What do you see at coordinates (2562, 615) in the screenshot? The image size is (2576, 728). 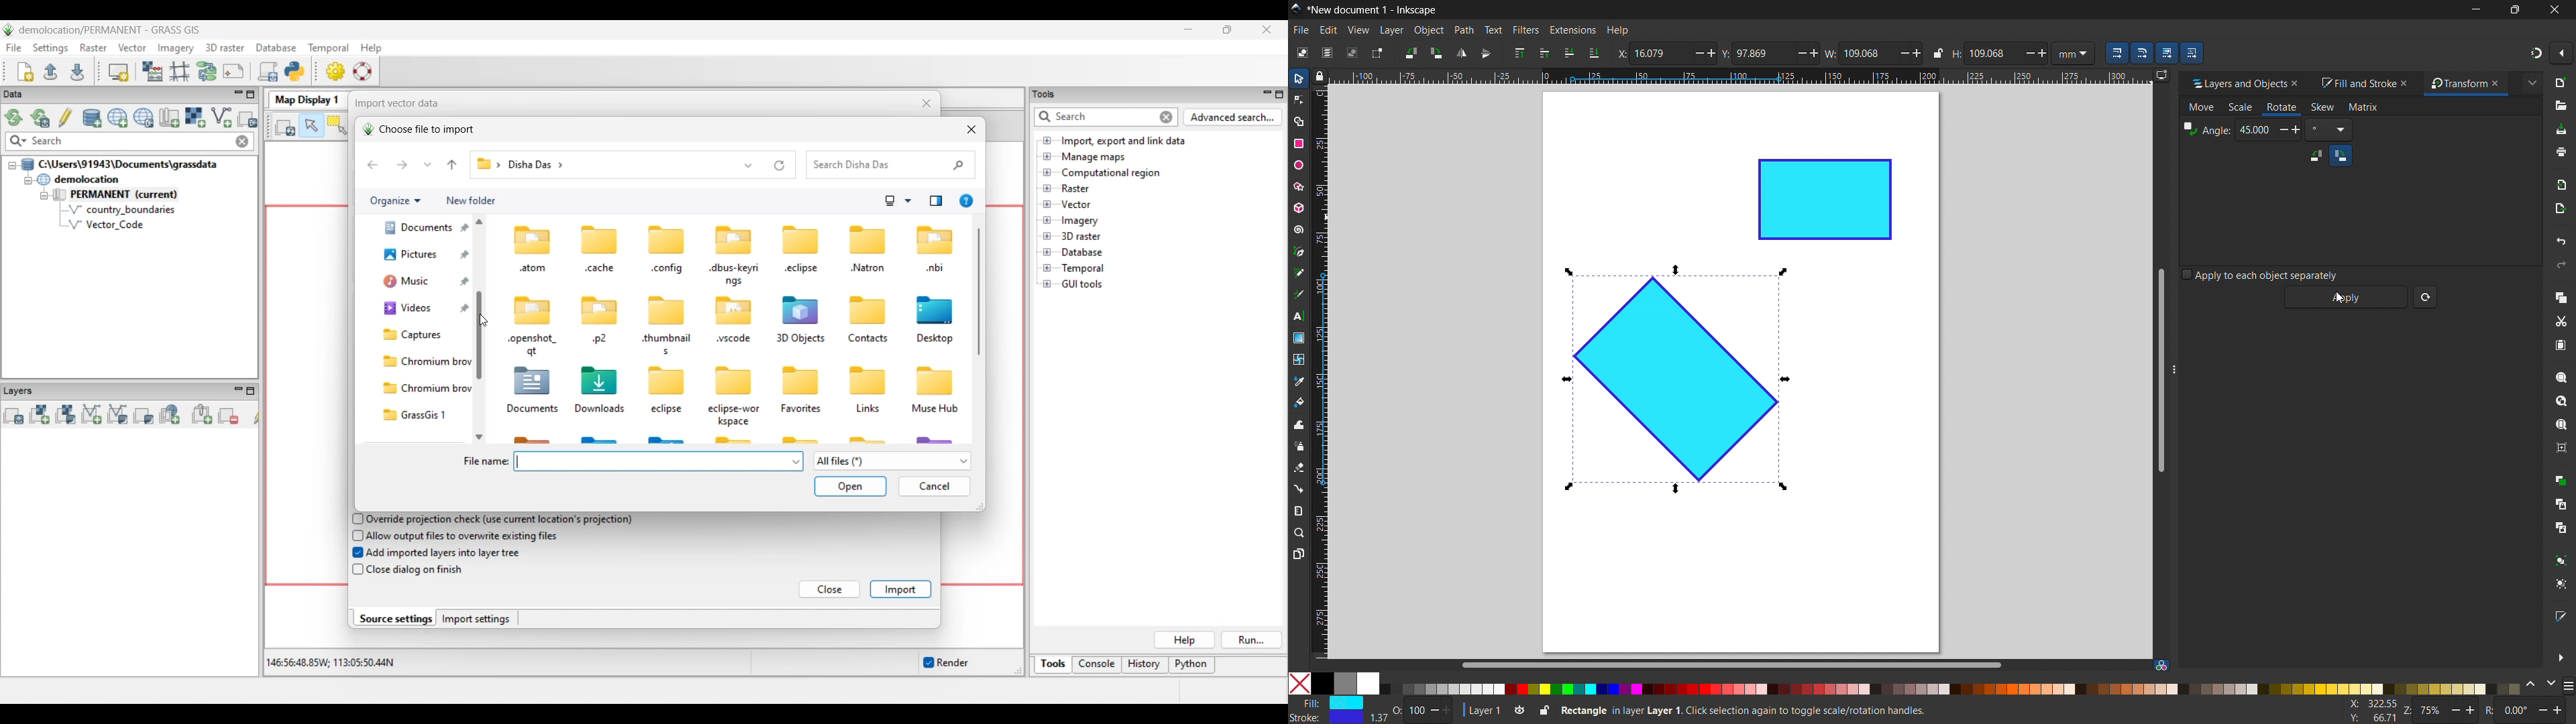 I see `open fill and stroke` at bounding box center [2562, 615].